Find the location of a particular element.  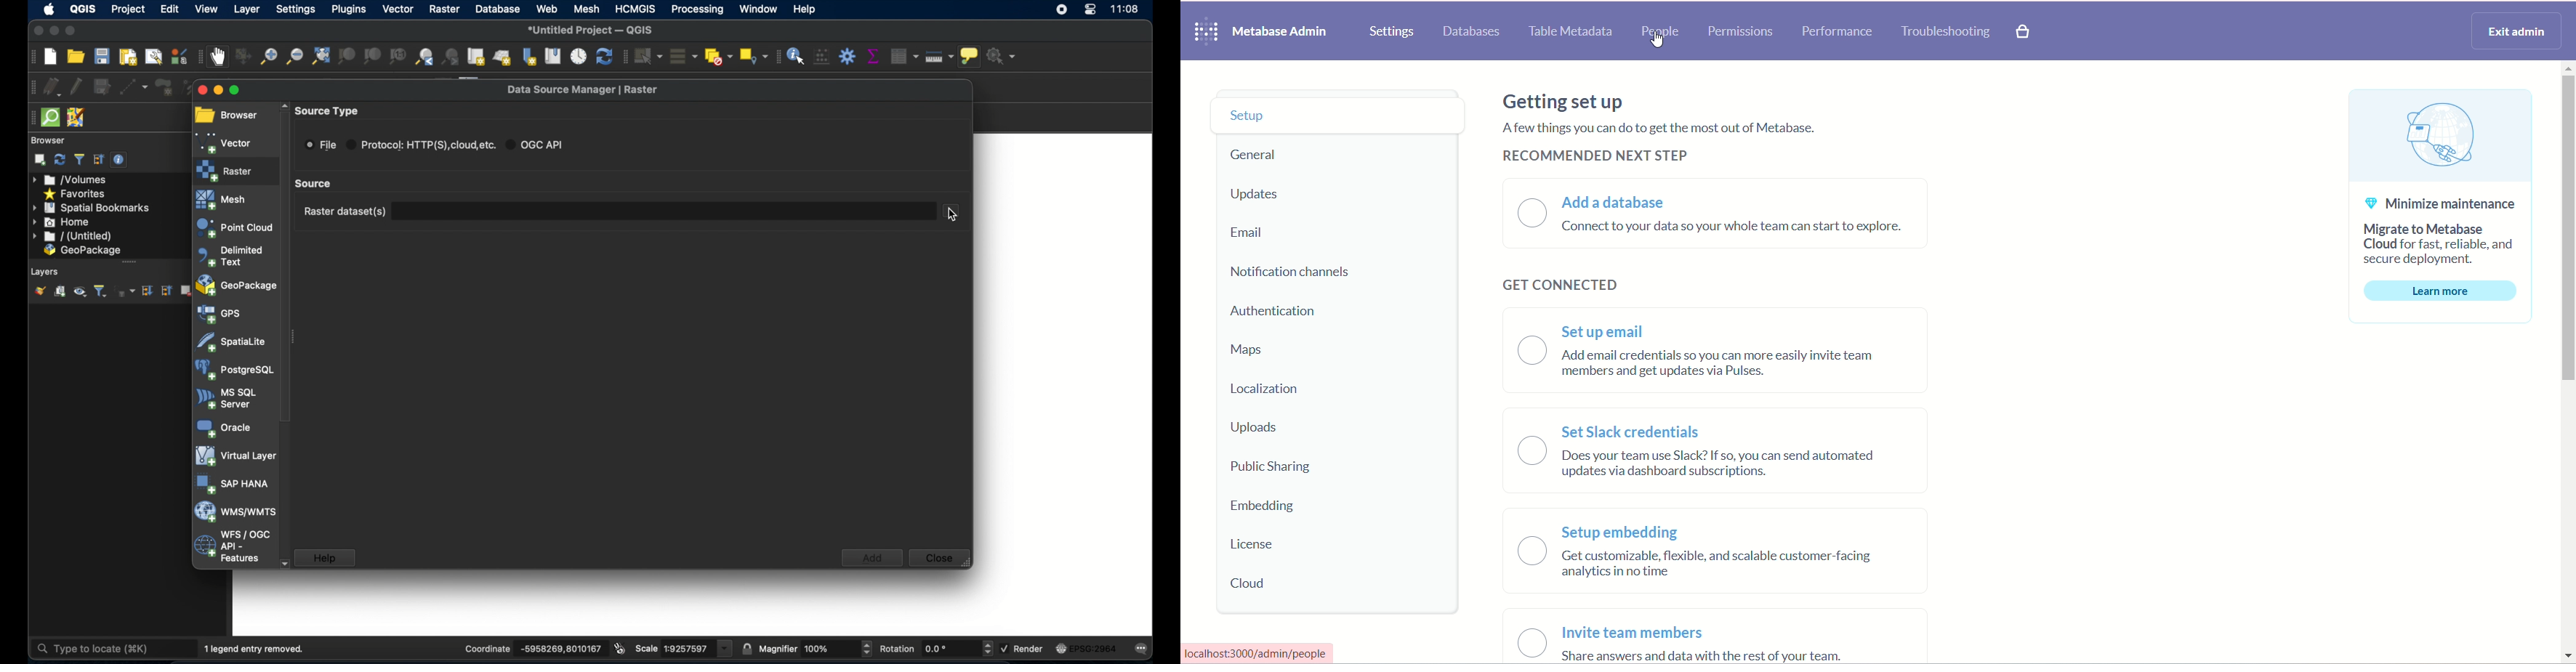

quicksom is located at coordinates (50, 117).